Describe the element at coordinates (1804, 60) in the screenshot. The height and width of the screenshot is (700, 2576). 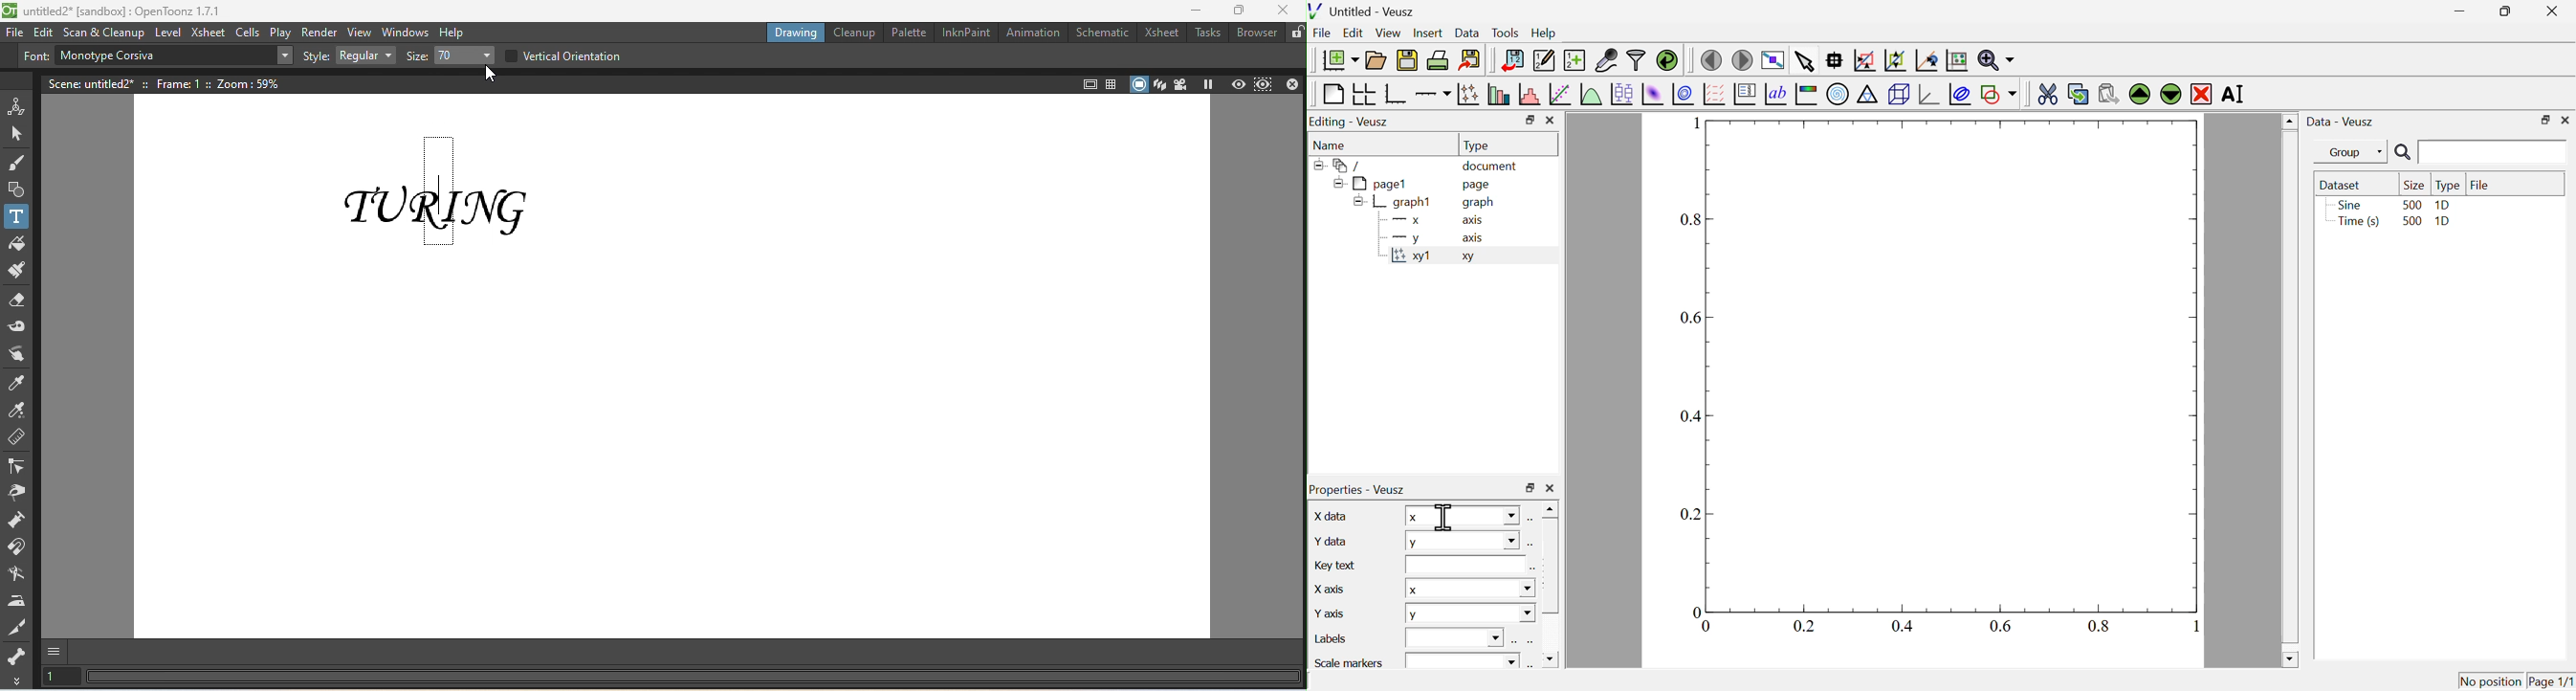
I see `select items from the graph or scroll` at that location.